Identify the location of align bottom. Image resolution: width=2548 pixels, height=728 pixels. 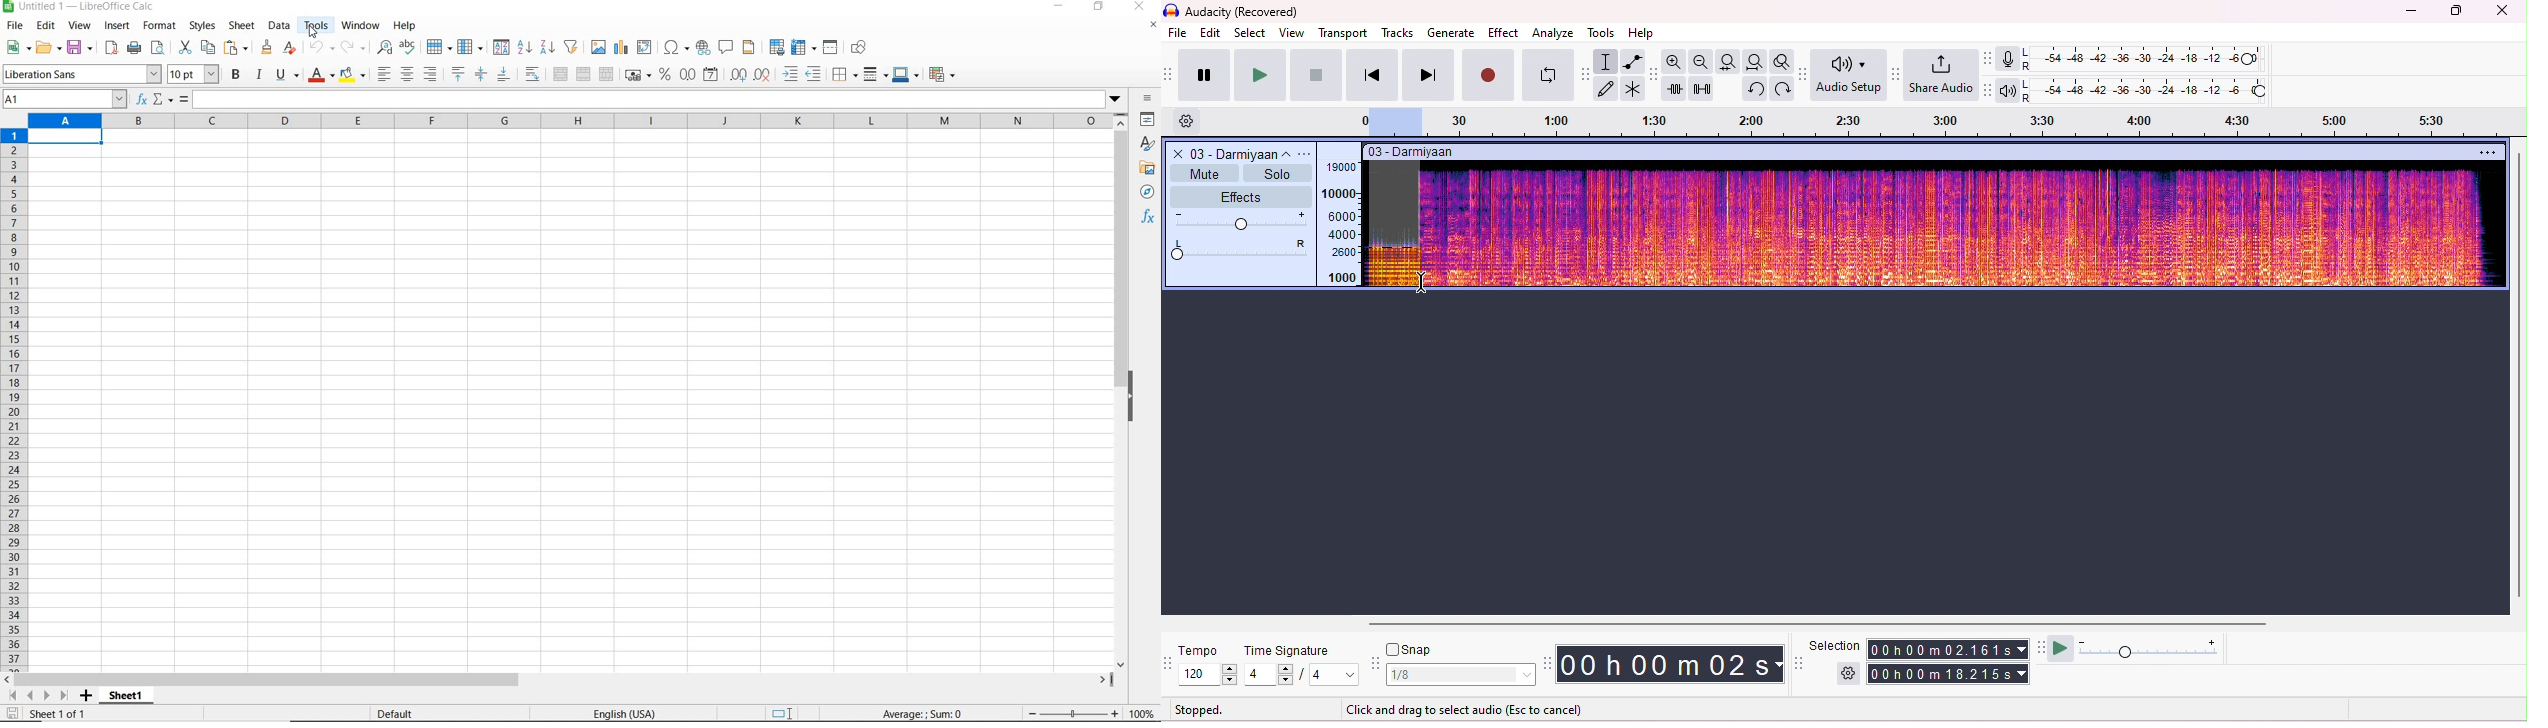
(505, 74).